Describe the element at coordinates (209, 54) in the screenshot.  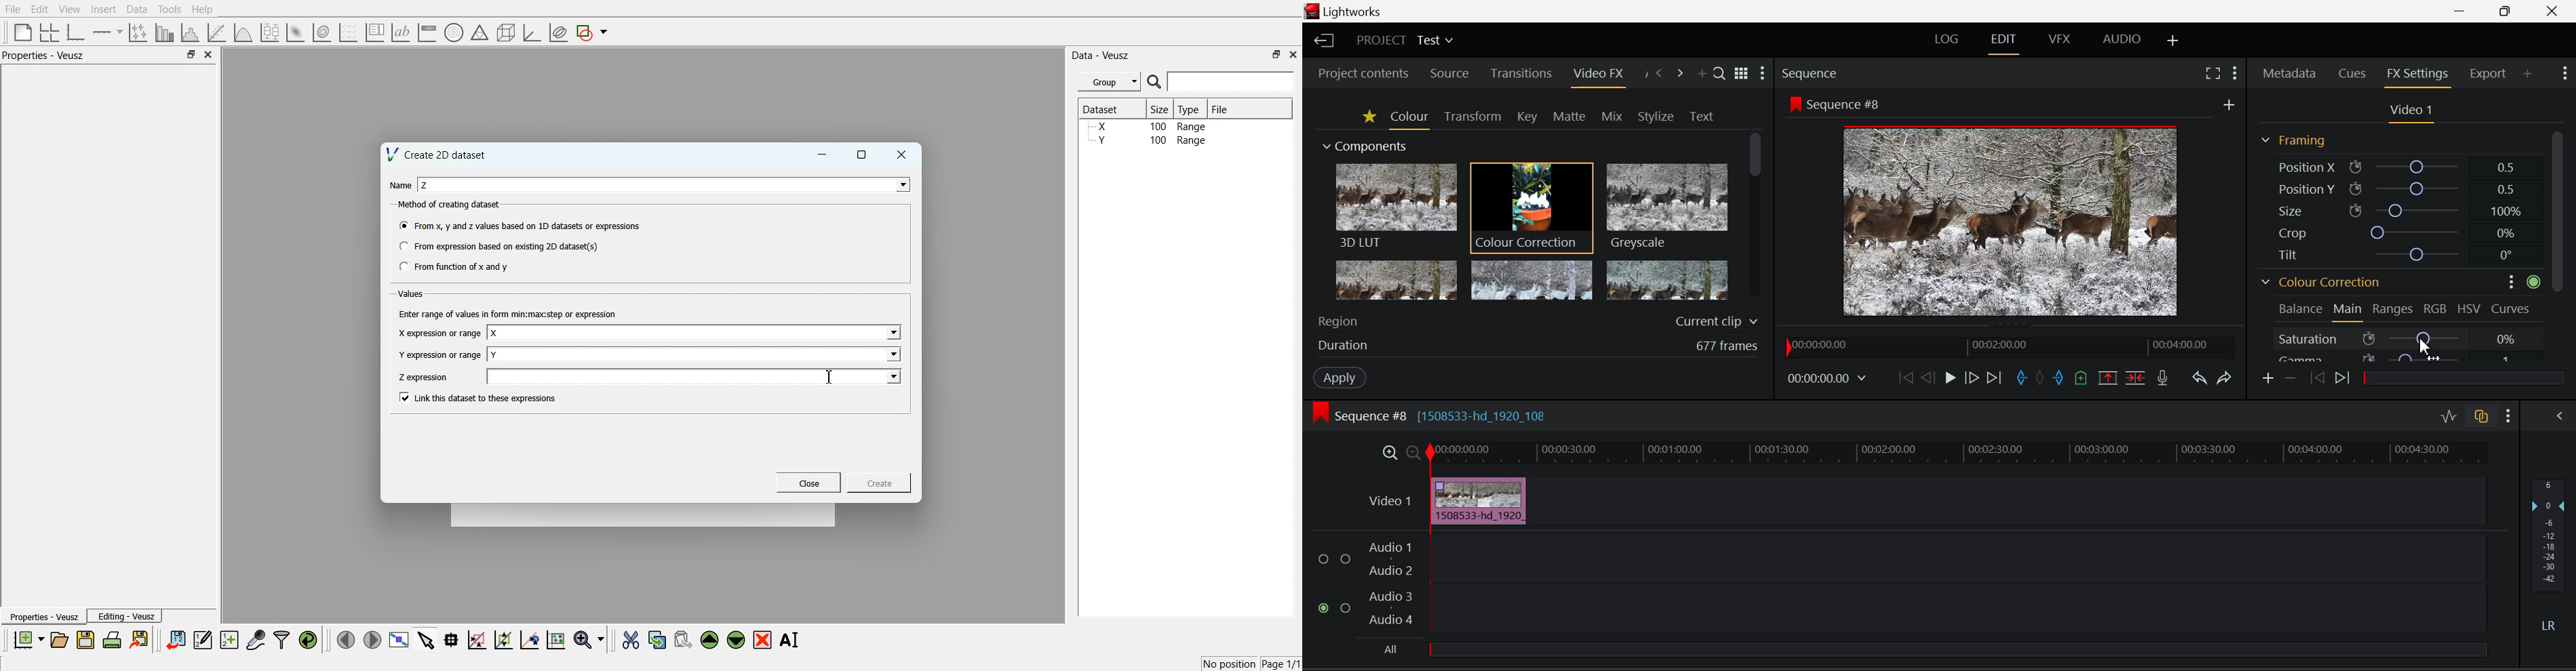
I see `Close` at that location.